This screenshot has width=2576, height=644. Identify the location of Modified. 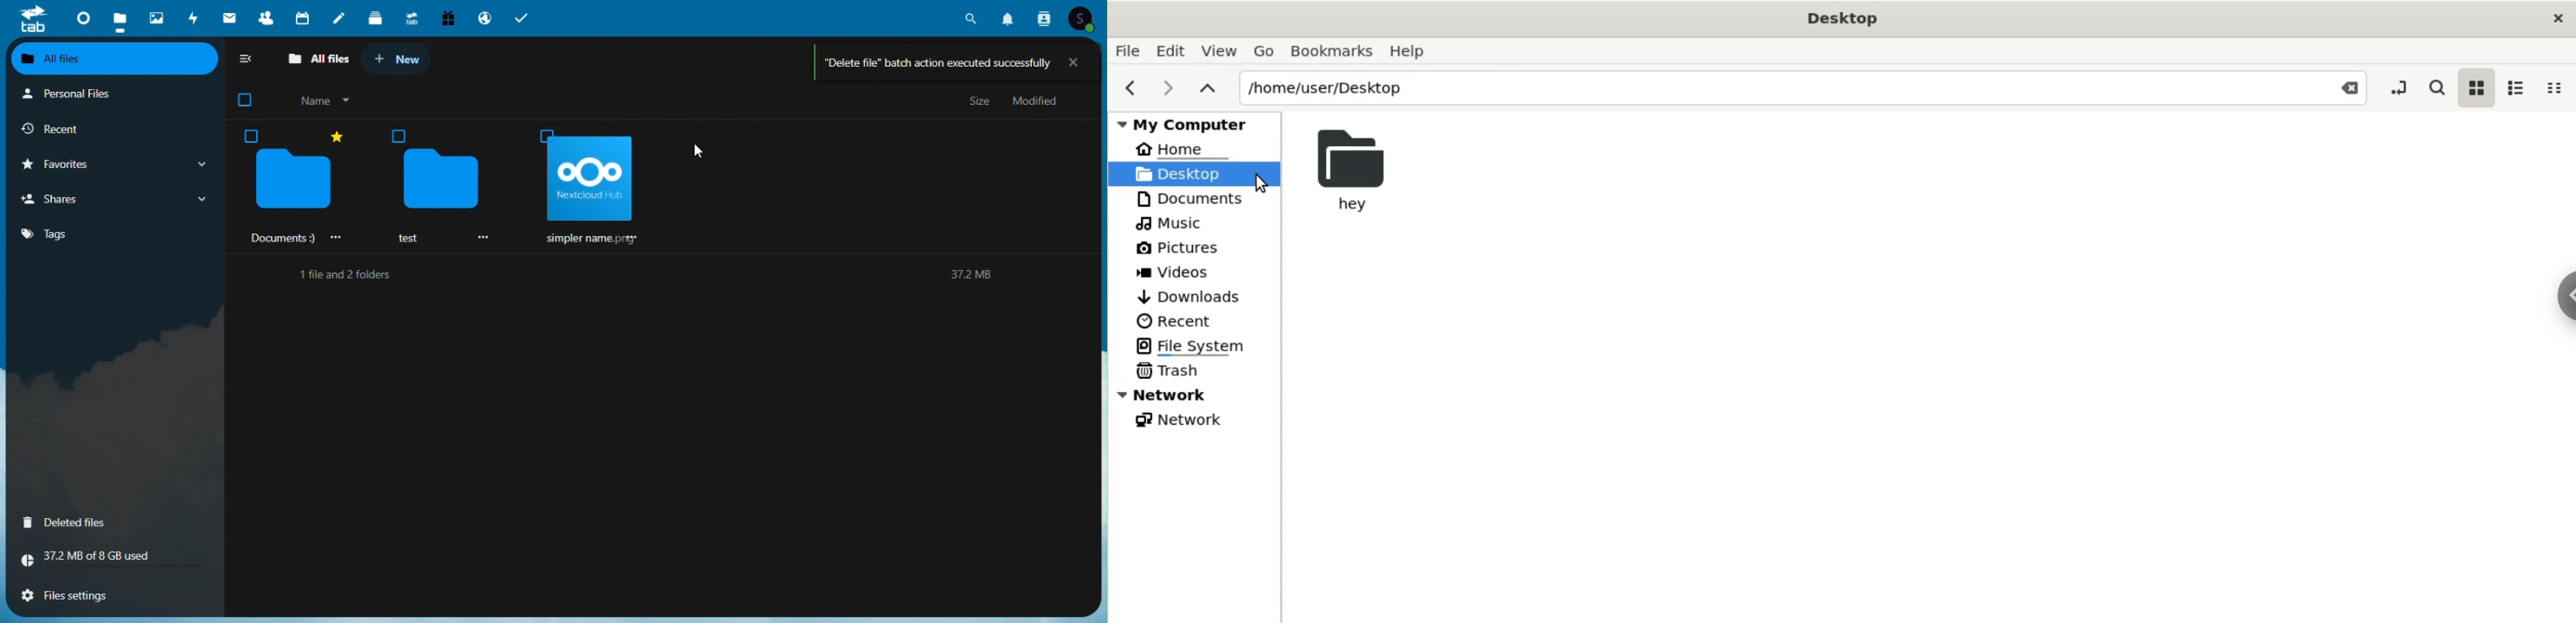
(1036, 103).